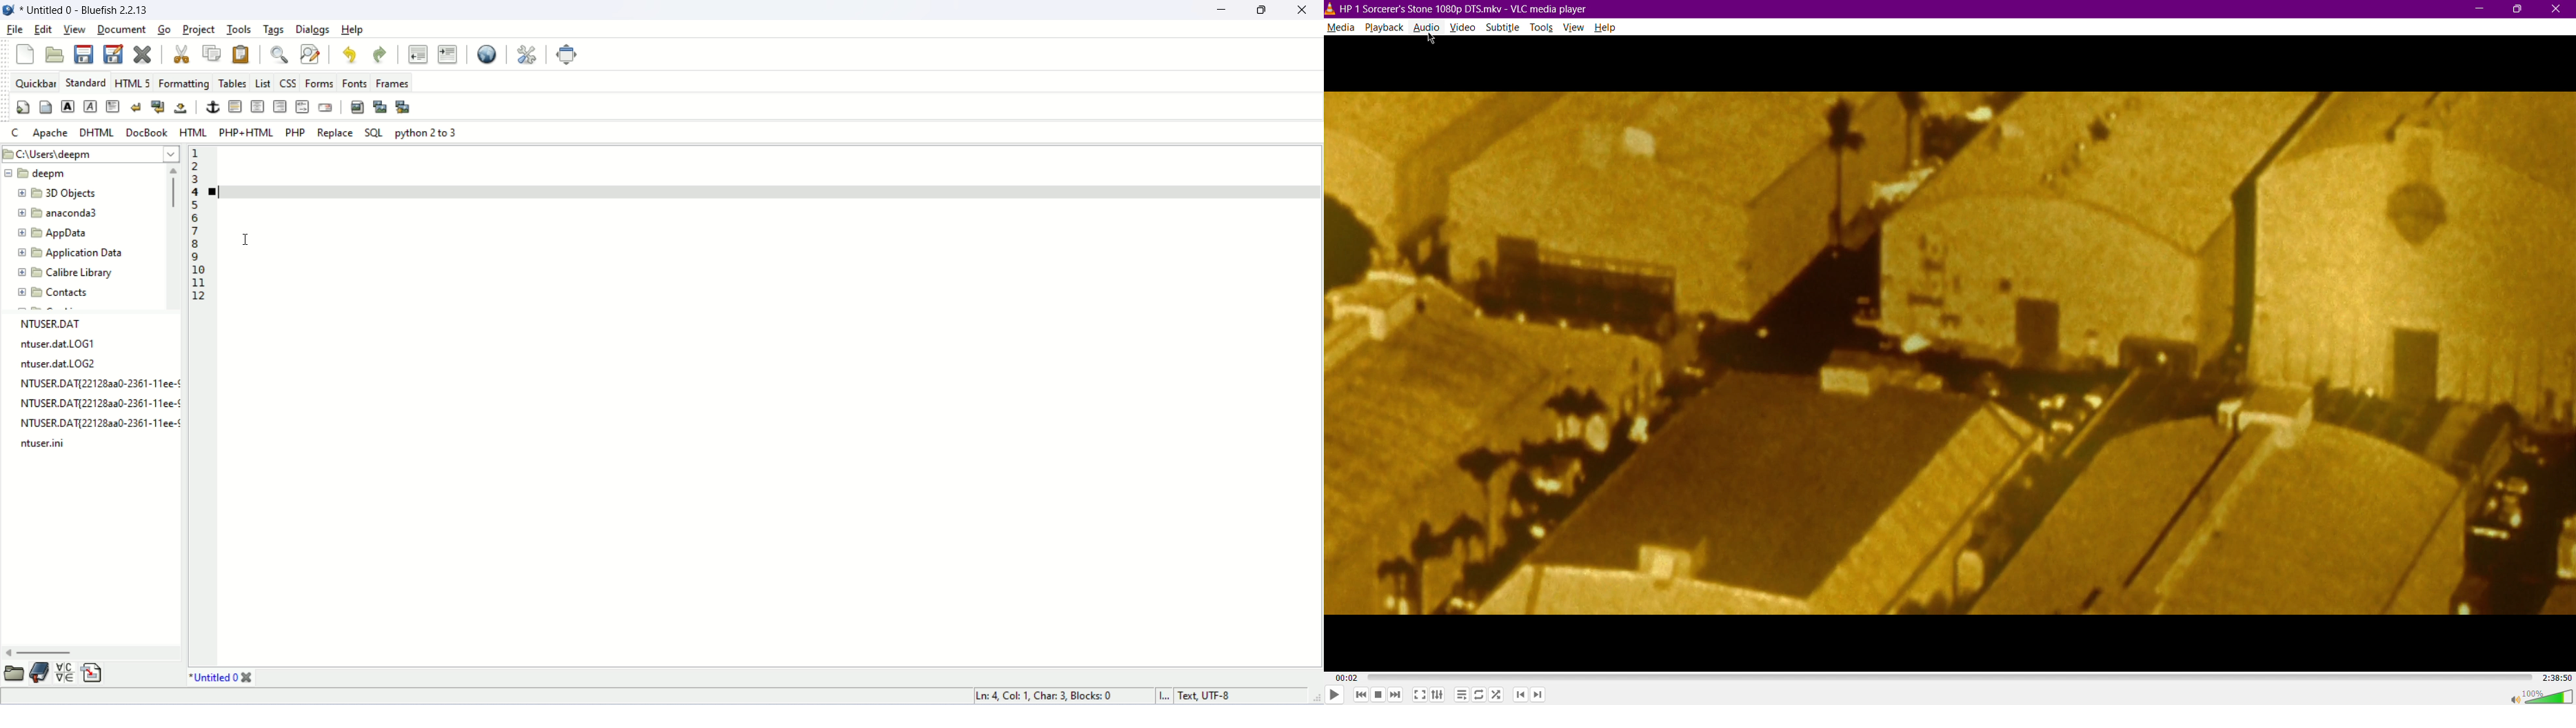 The image size is (2576, 728). I want to click on view, so click(72, 28).